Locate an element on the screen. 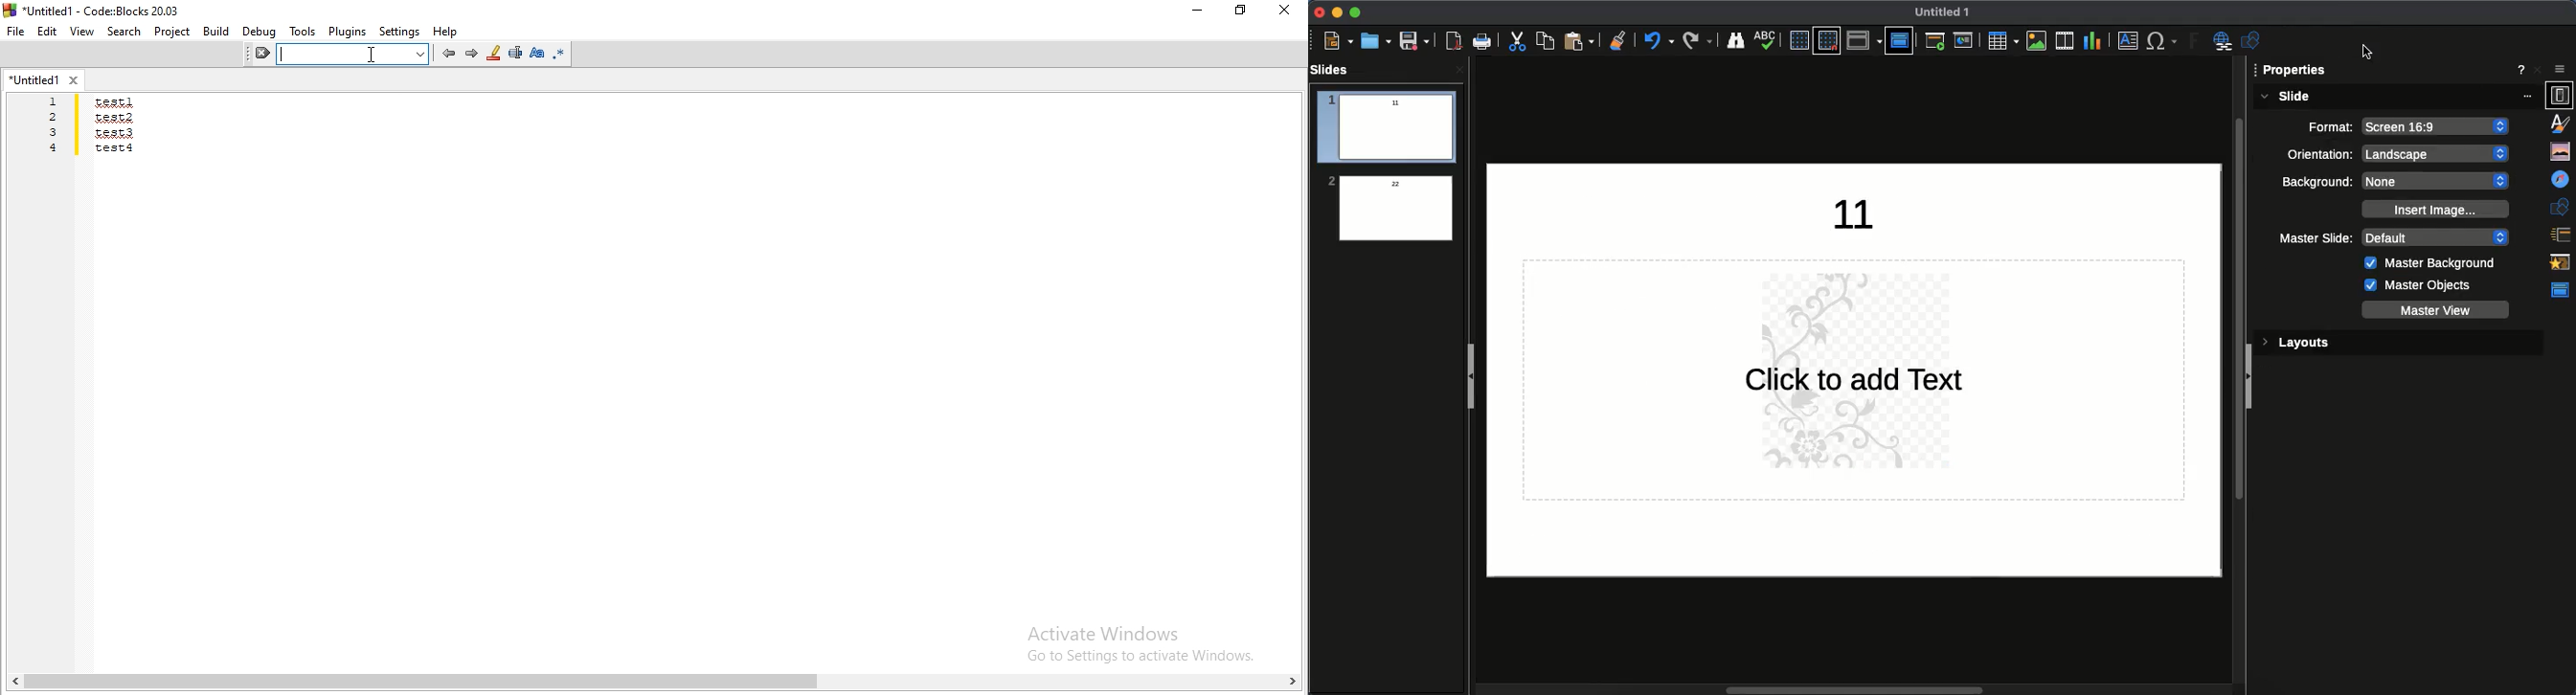 Image resolution: width=2576 pixels, height=700 pixels. close is located at coordinates (74, 79).